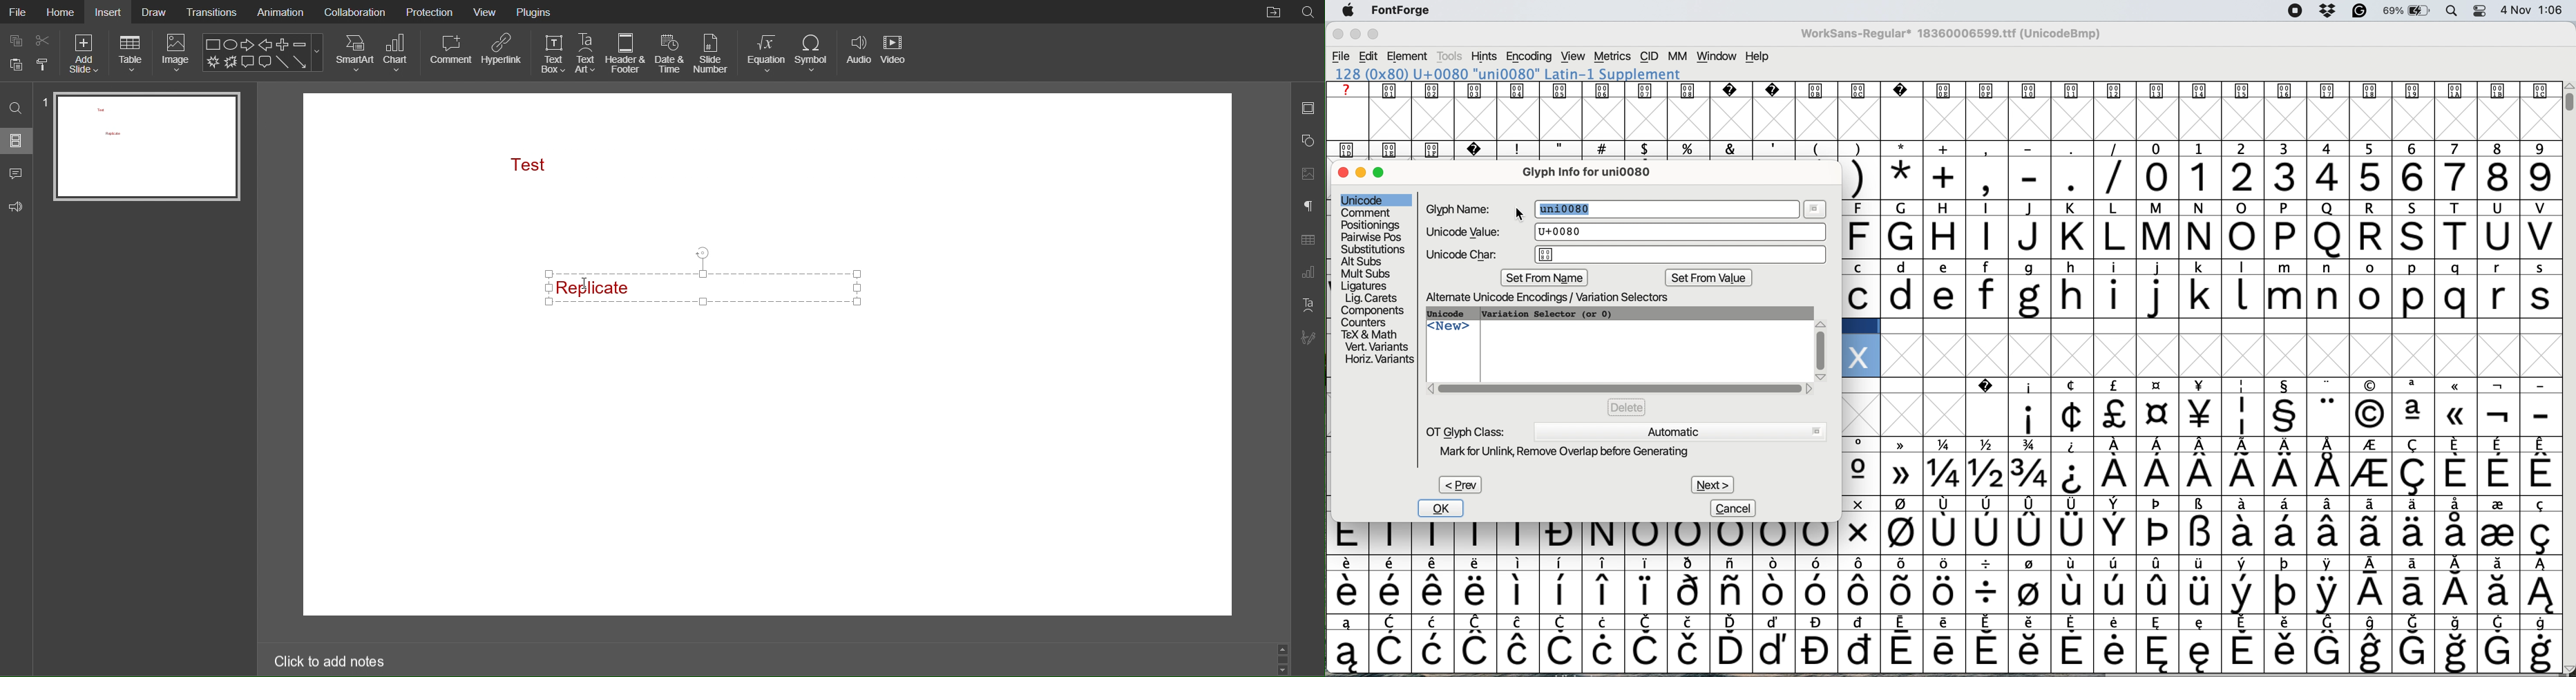 The height and width of the screenshot is (700, 2576). Describe the element at coordinates (1308, 240) in the screenshot. I see `Table Settings` at that location.